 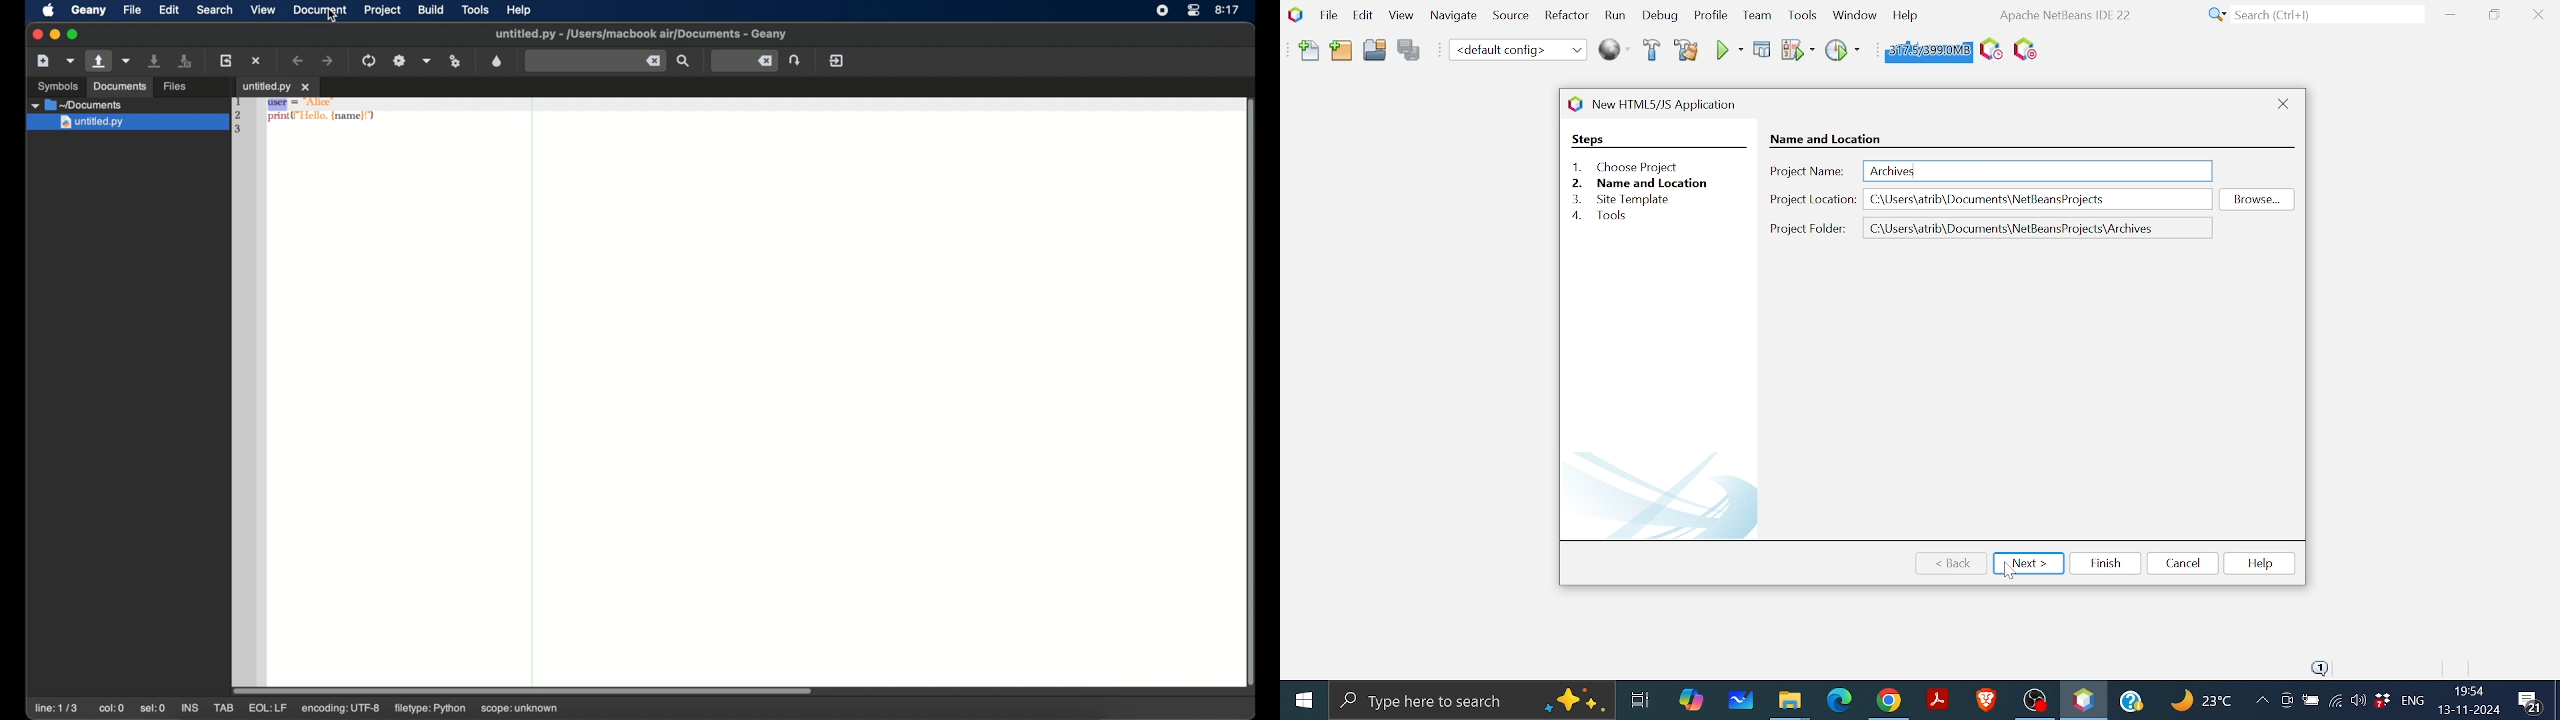 What do you see at coordinates (2468, 700) in the screenshot?
I see `Date and time` at bounding box center [2468, 700].